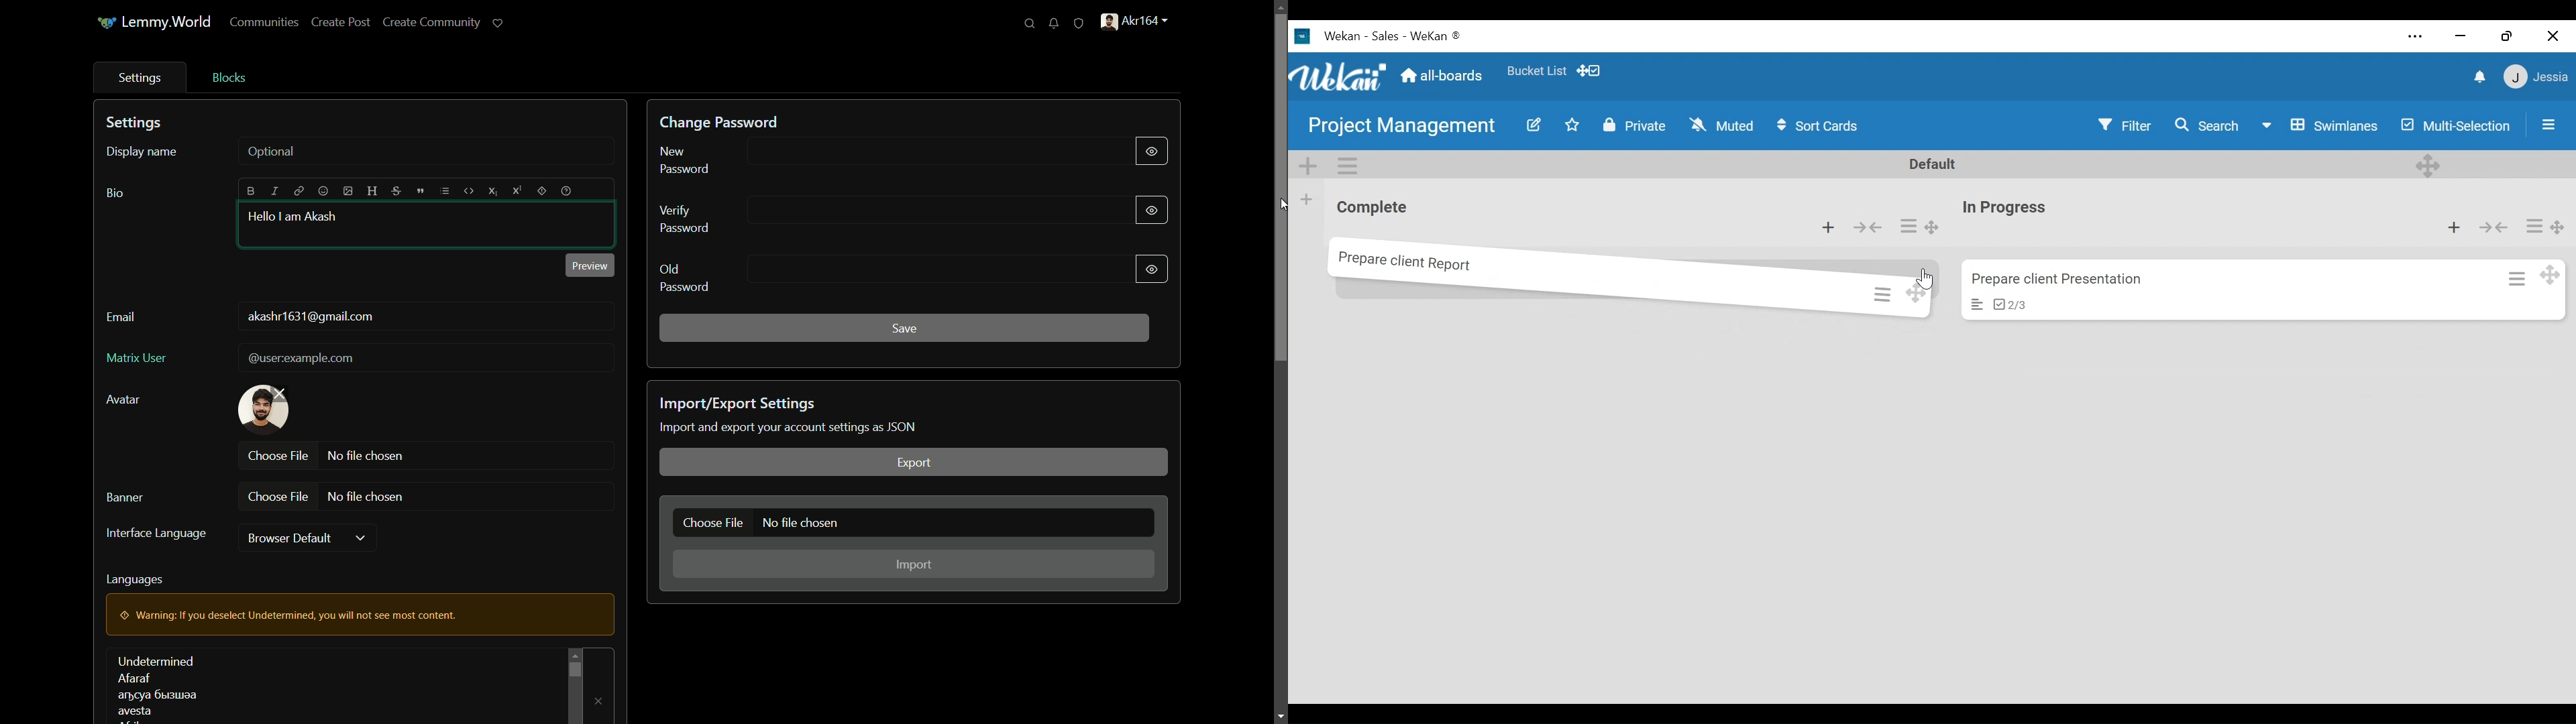  Describe the element at coordinates (121, 317) in the screenshot. I see `email` at that location.